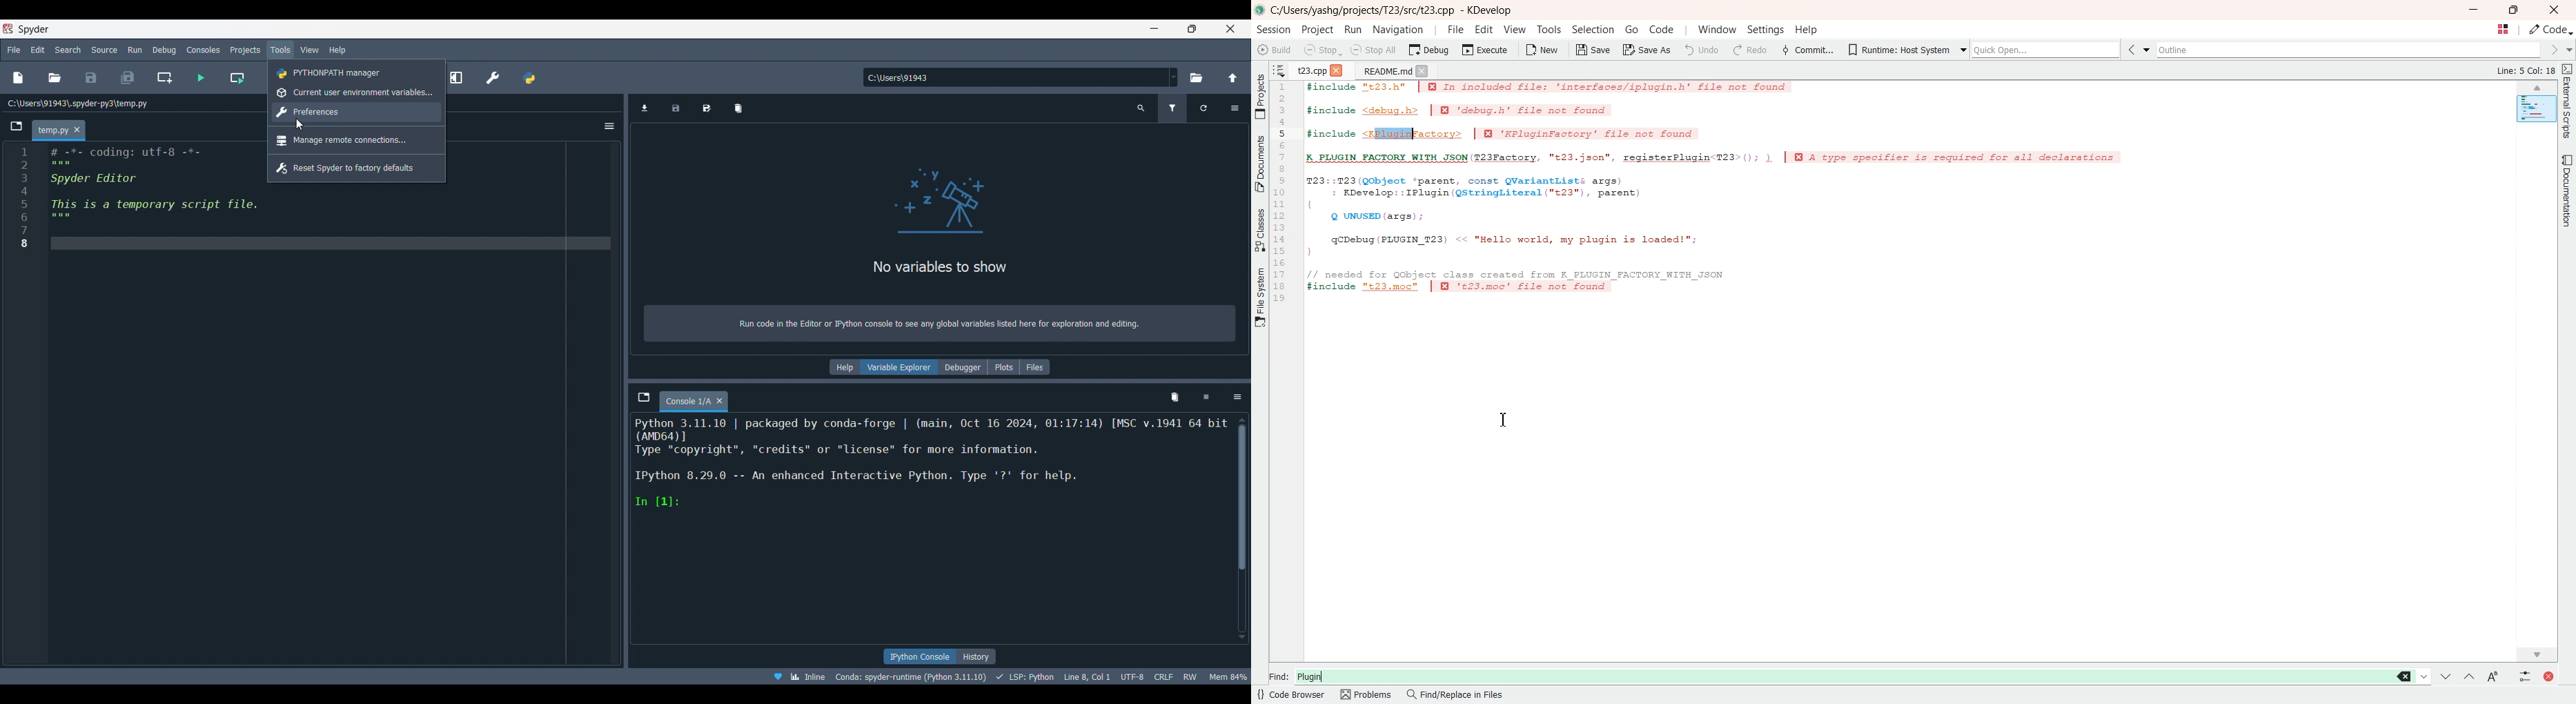 This screenshot has width=2576, height=728. Describe the element at coordinates (1015, 77) in the screenshot. I see `Input location` at that location.